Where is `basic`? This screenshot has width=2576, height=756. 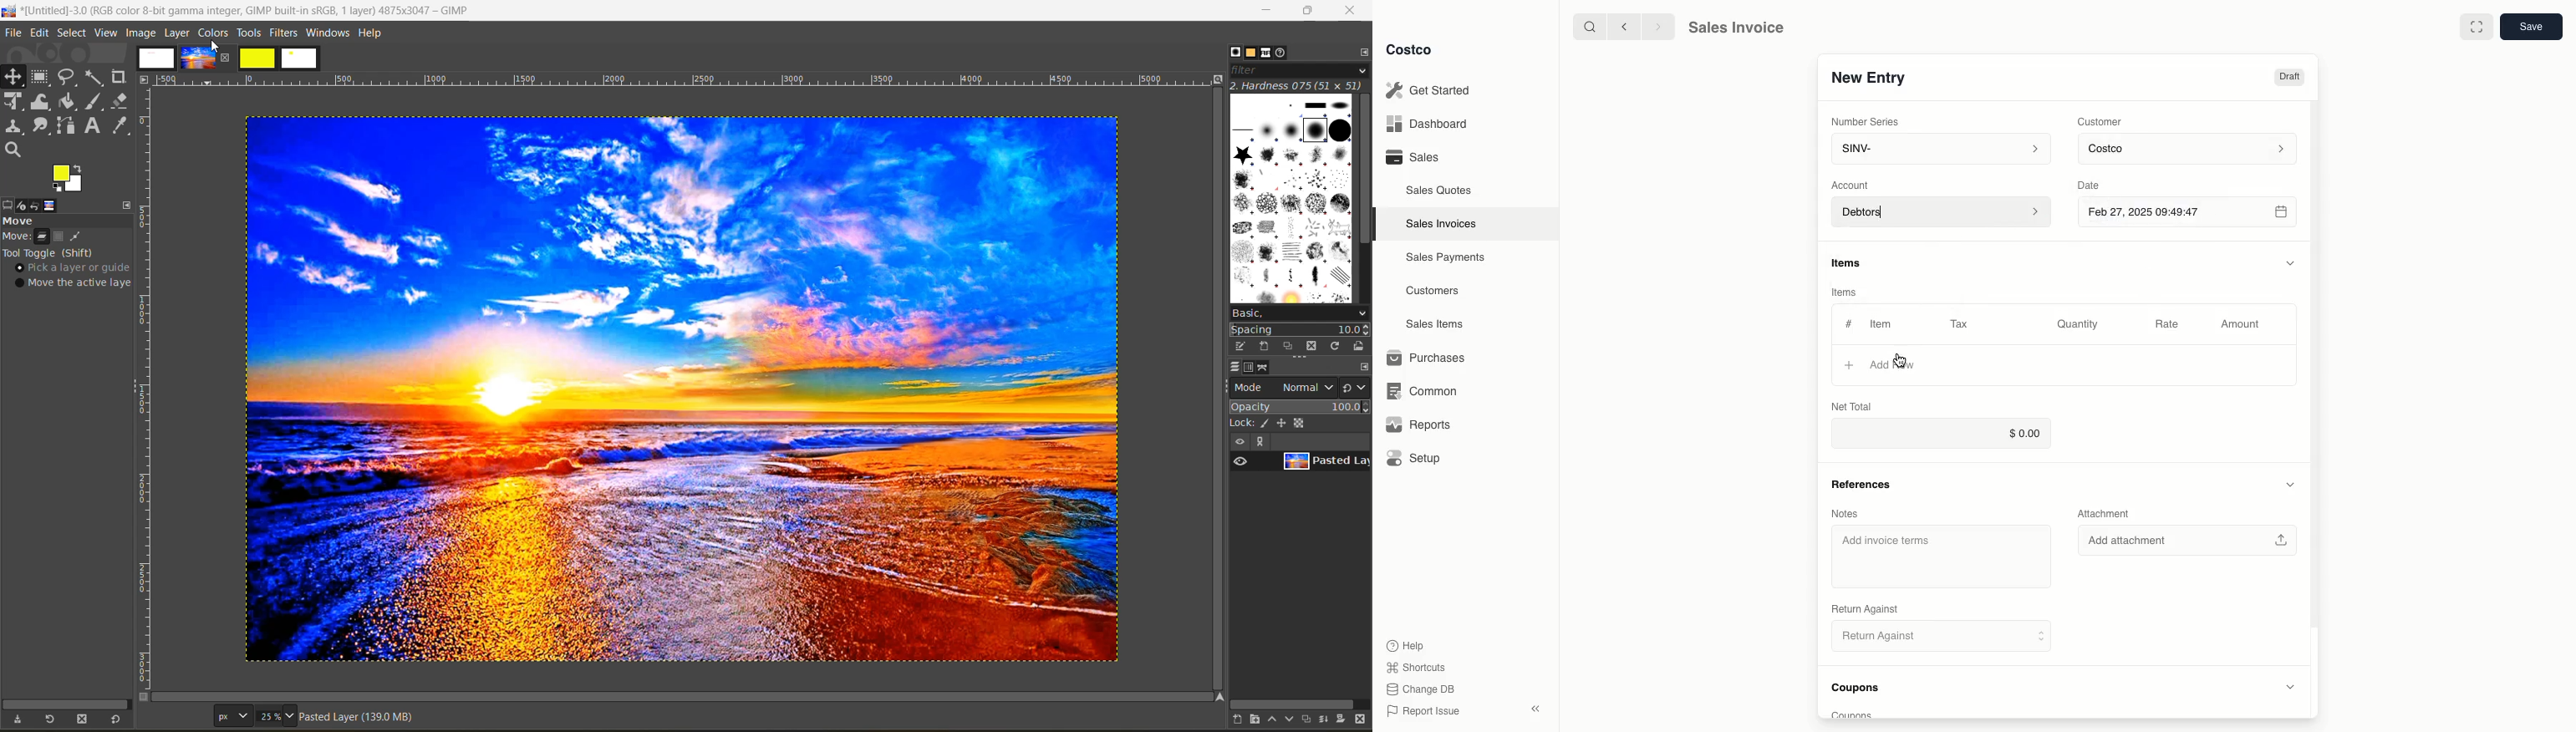 basic is located at coordinates (1299, 313).